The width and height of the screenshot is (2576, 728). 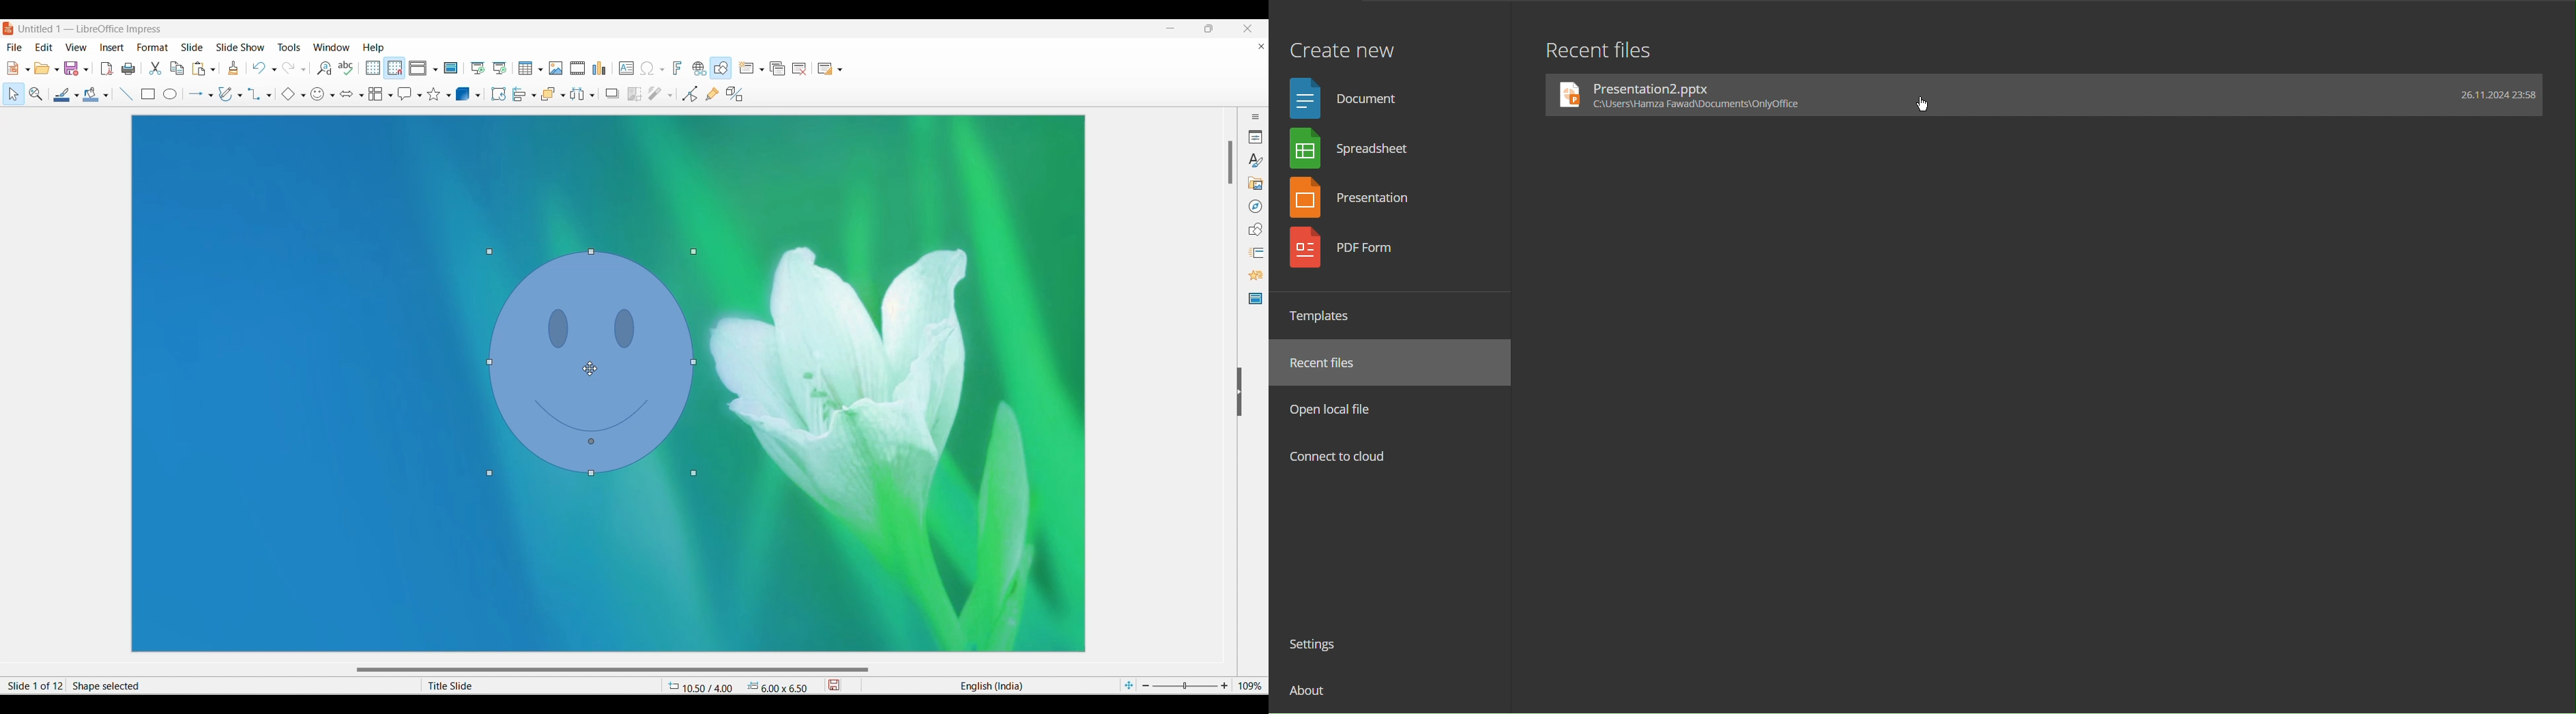 I want to click on Shadow, so click(x=613, y=93).